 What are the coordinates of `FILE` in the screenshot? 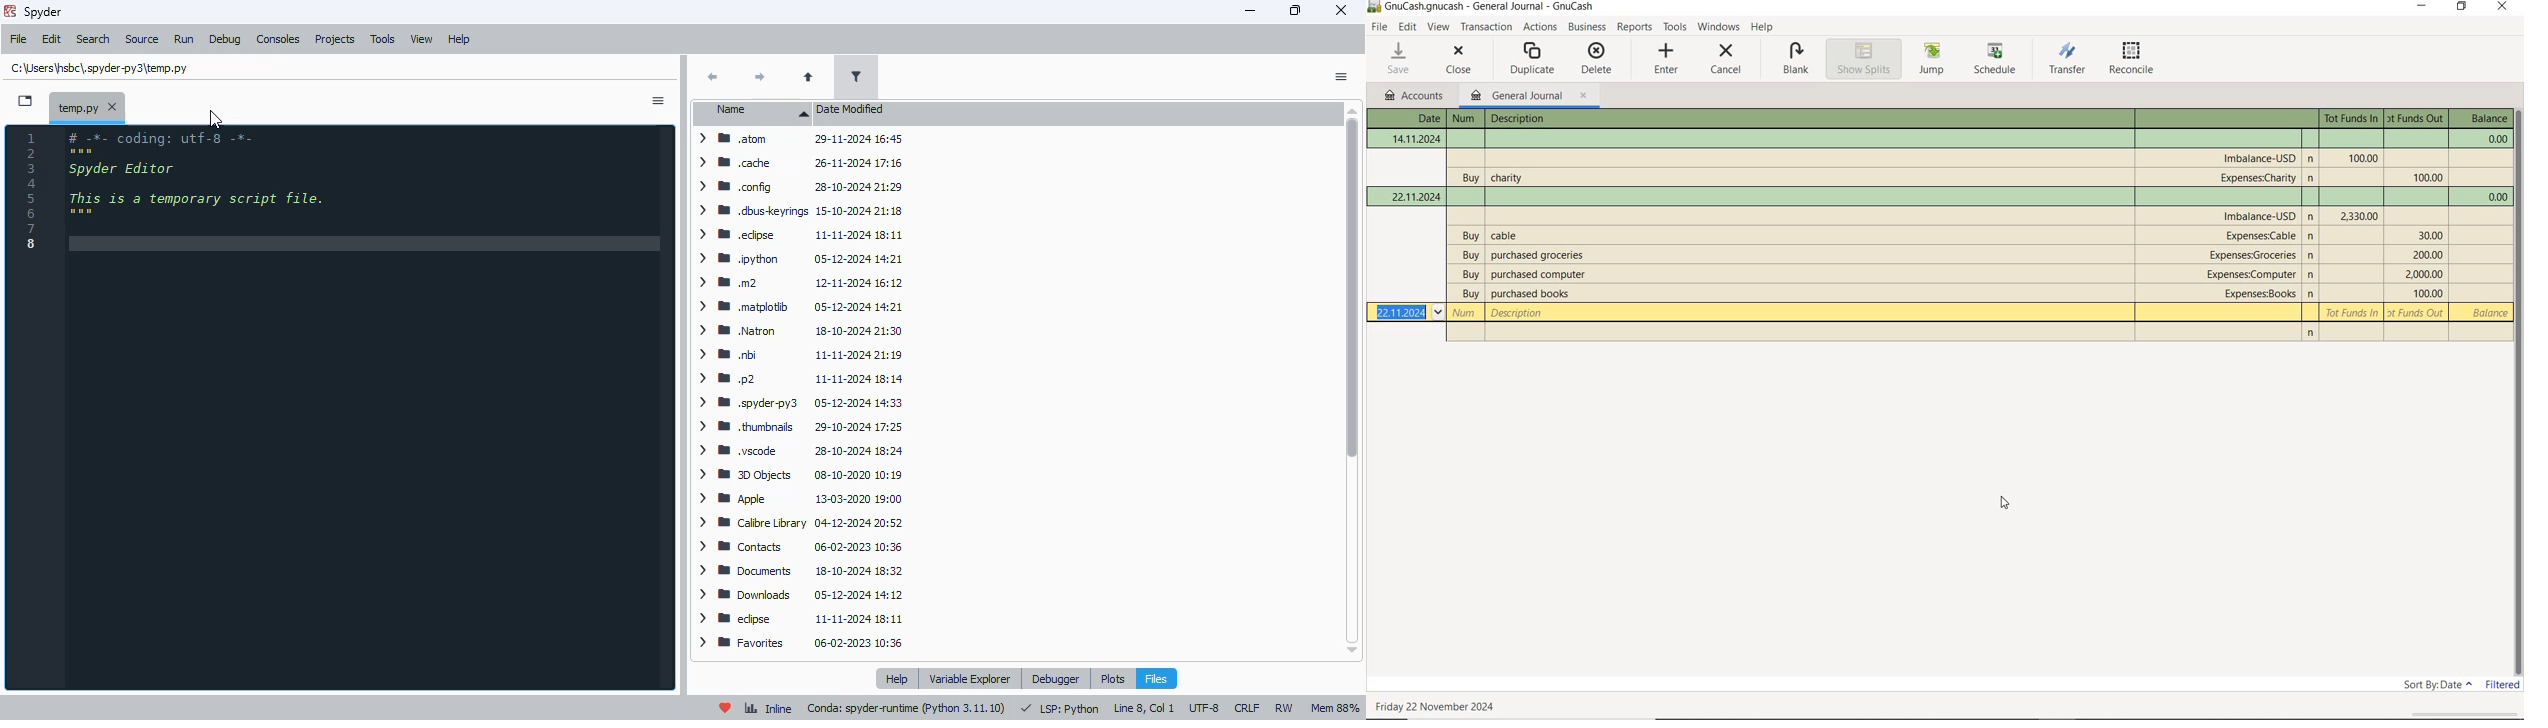 It's located at (1382, 28).